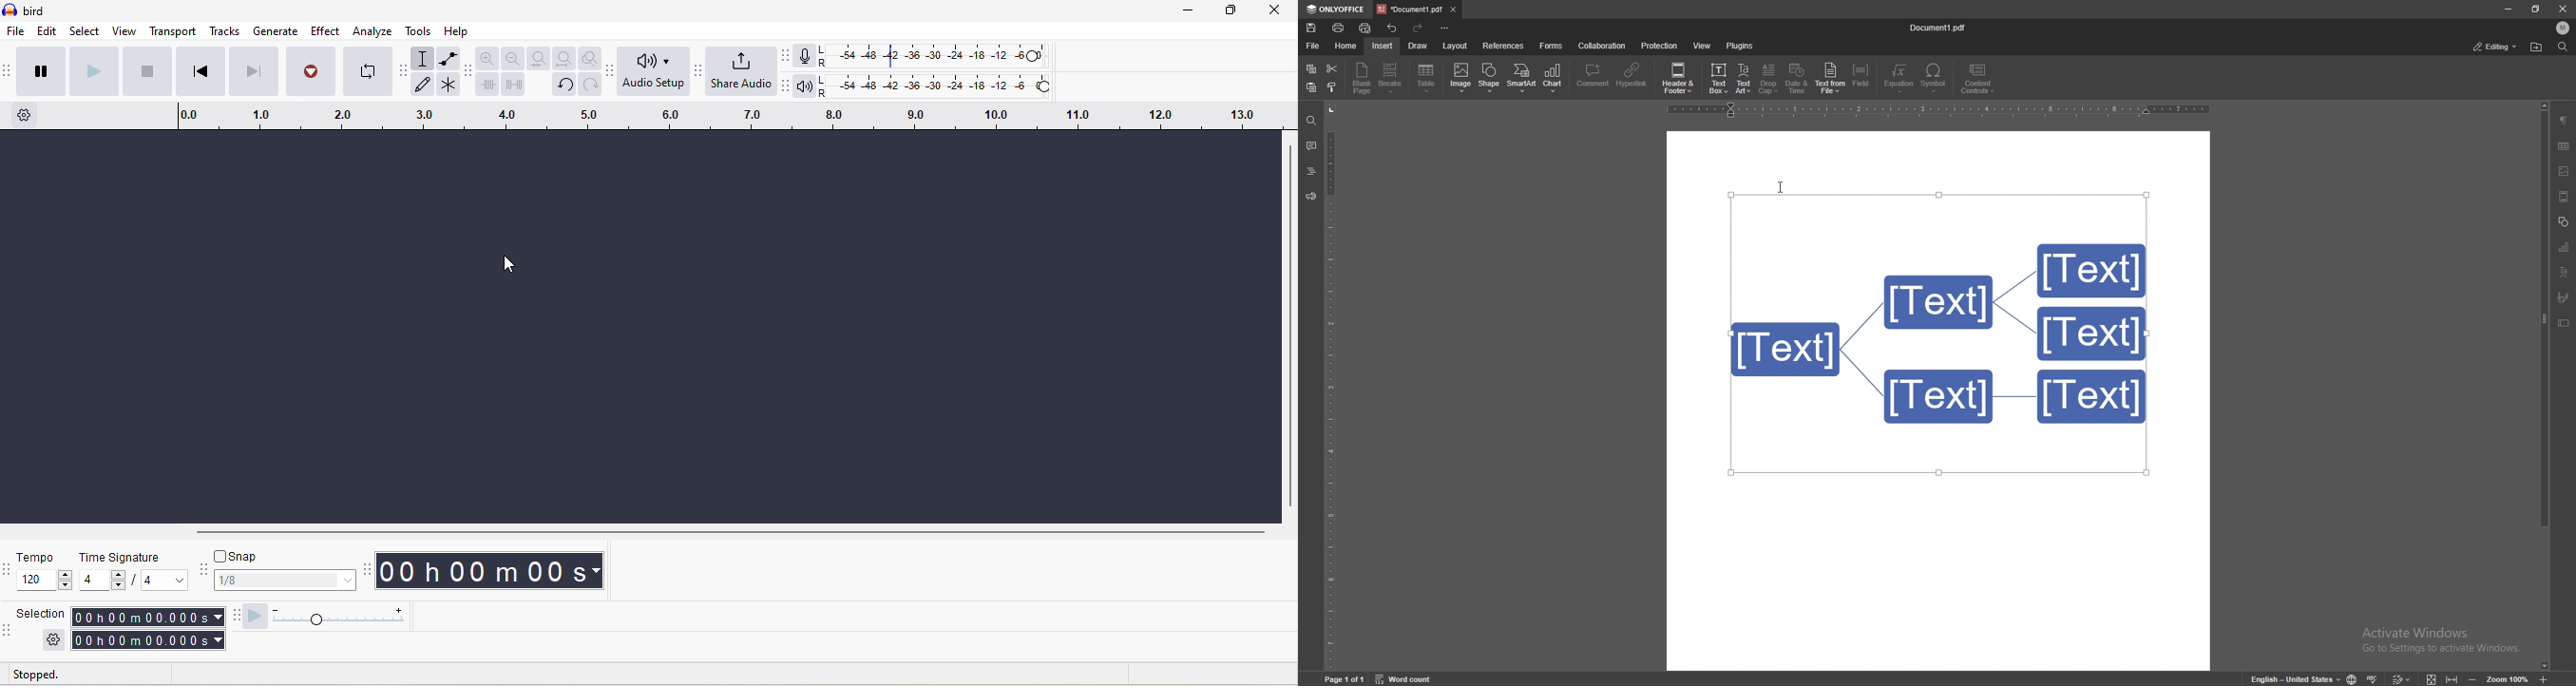  Describe the element at coordinates (2565, 271) in the screenshot. I see `text art` at that location.